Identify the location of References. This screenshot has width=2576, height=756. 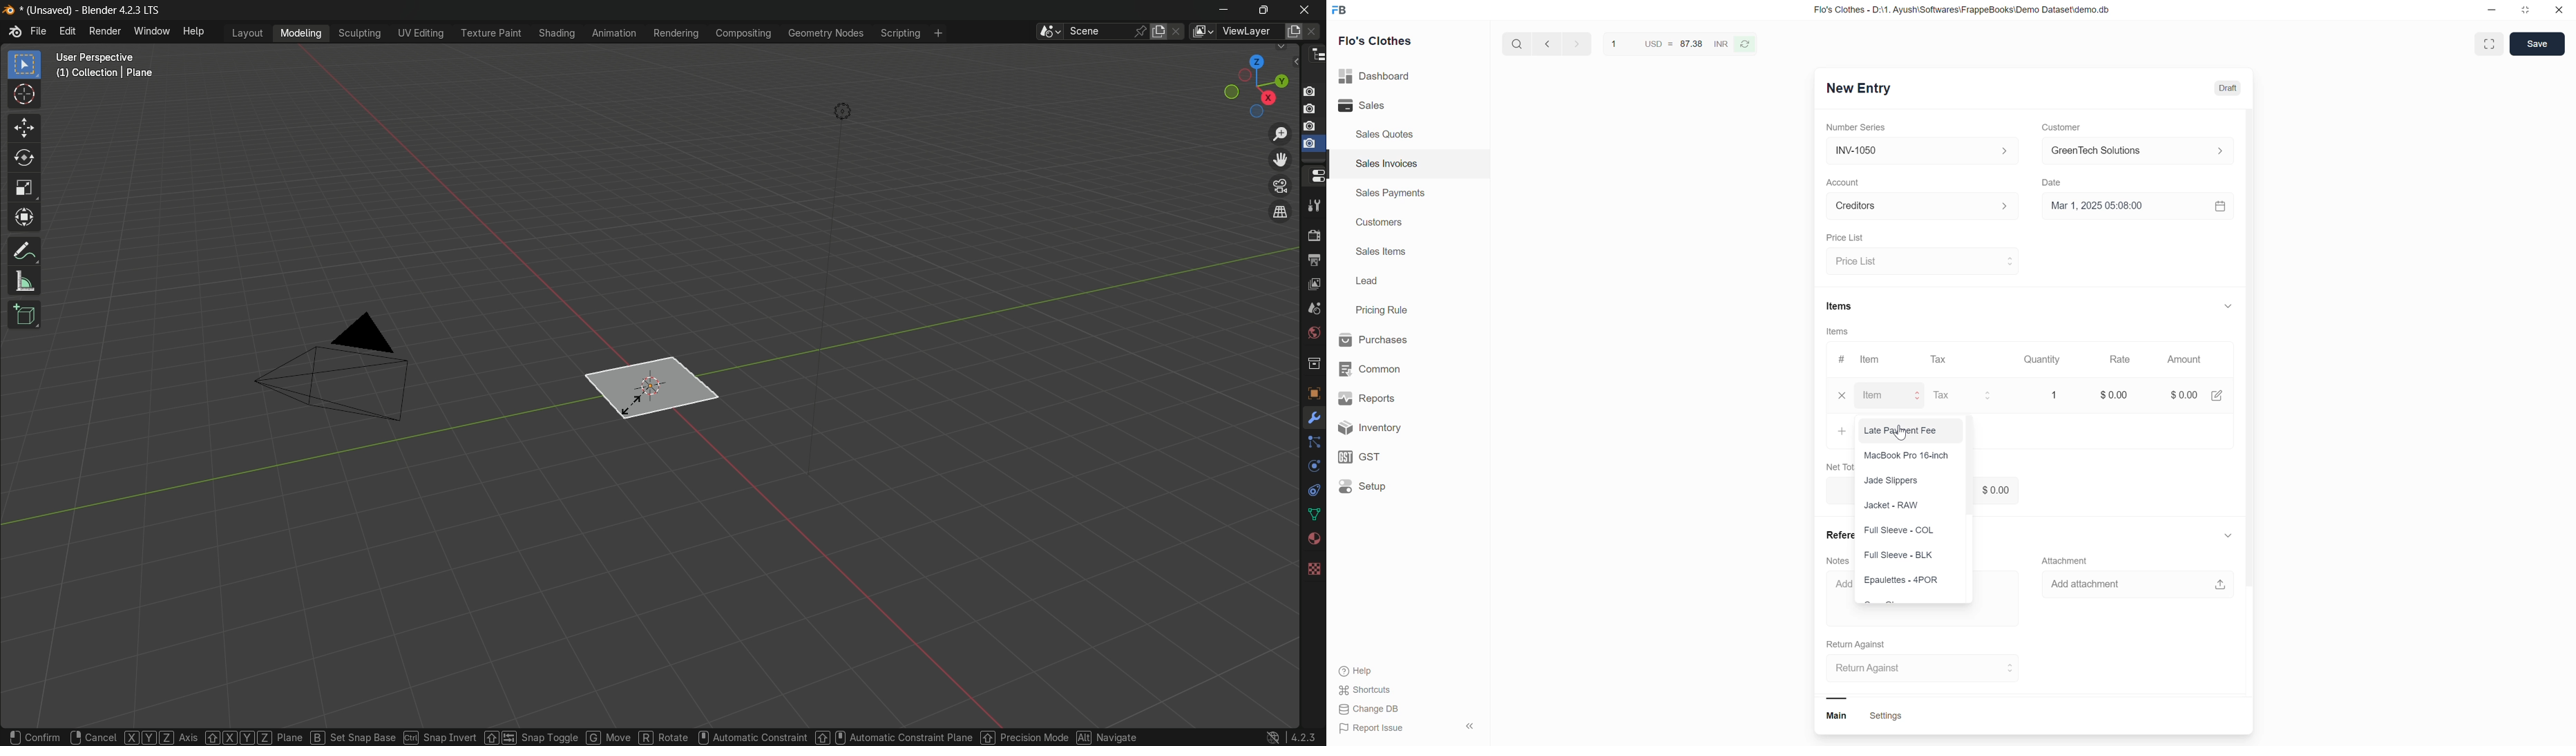
(1835, 535).